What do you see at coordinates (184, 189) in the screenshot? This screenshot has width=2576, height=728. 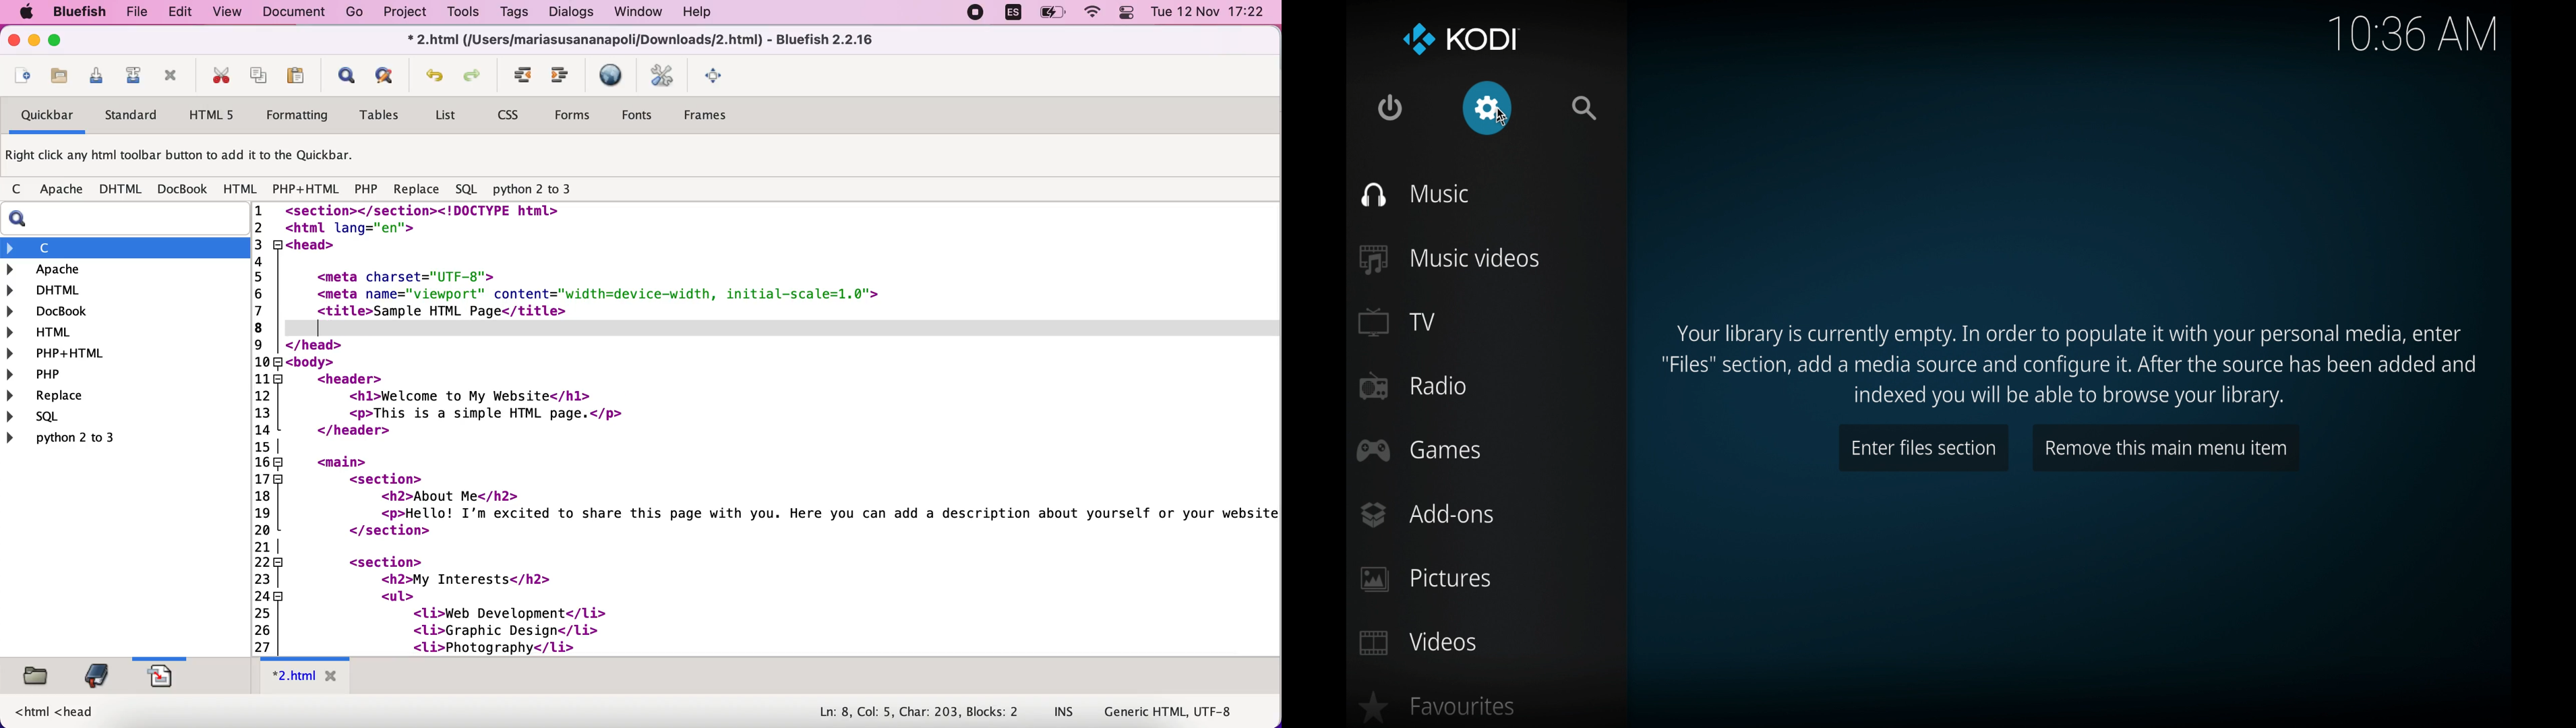 I see `docbook` at bounding box center [184, 189].